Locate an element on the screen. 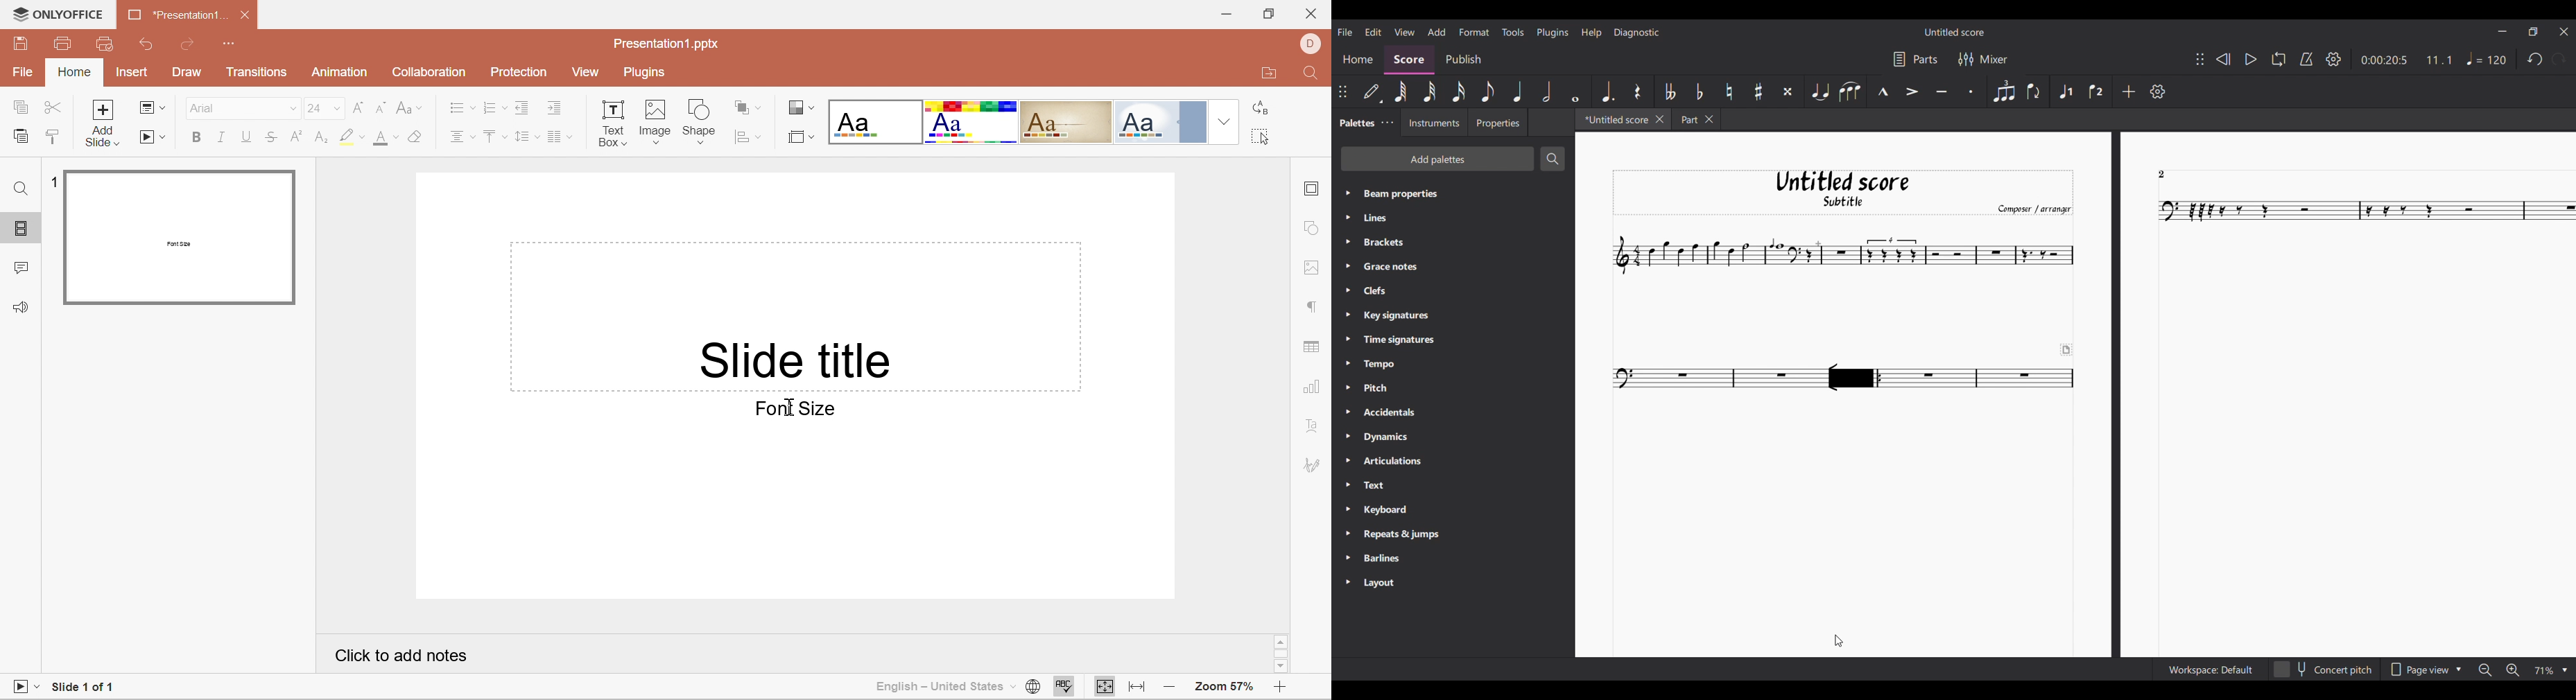 This screenshot has height=700, width=2576. Drop Down is located at coordinates (1225, 119).